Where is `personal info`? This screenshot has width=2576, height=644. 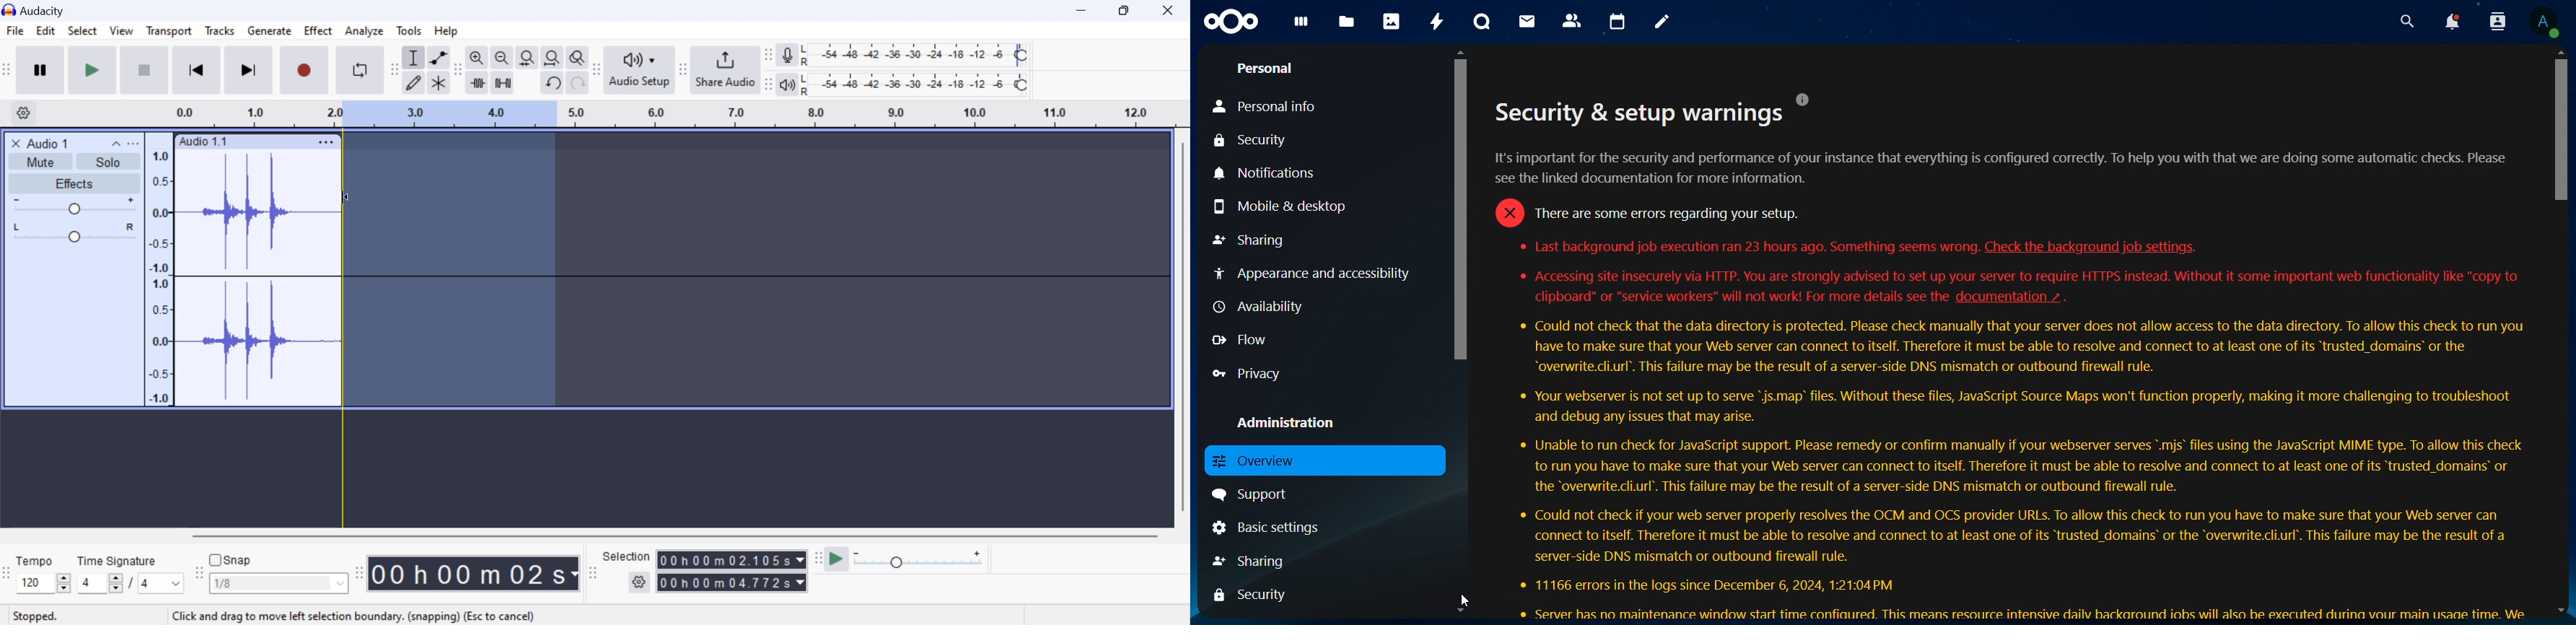 personal info is located at coordinates (1296, 106).